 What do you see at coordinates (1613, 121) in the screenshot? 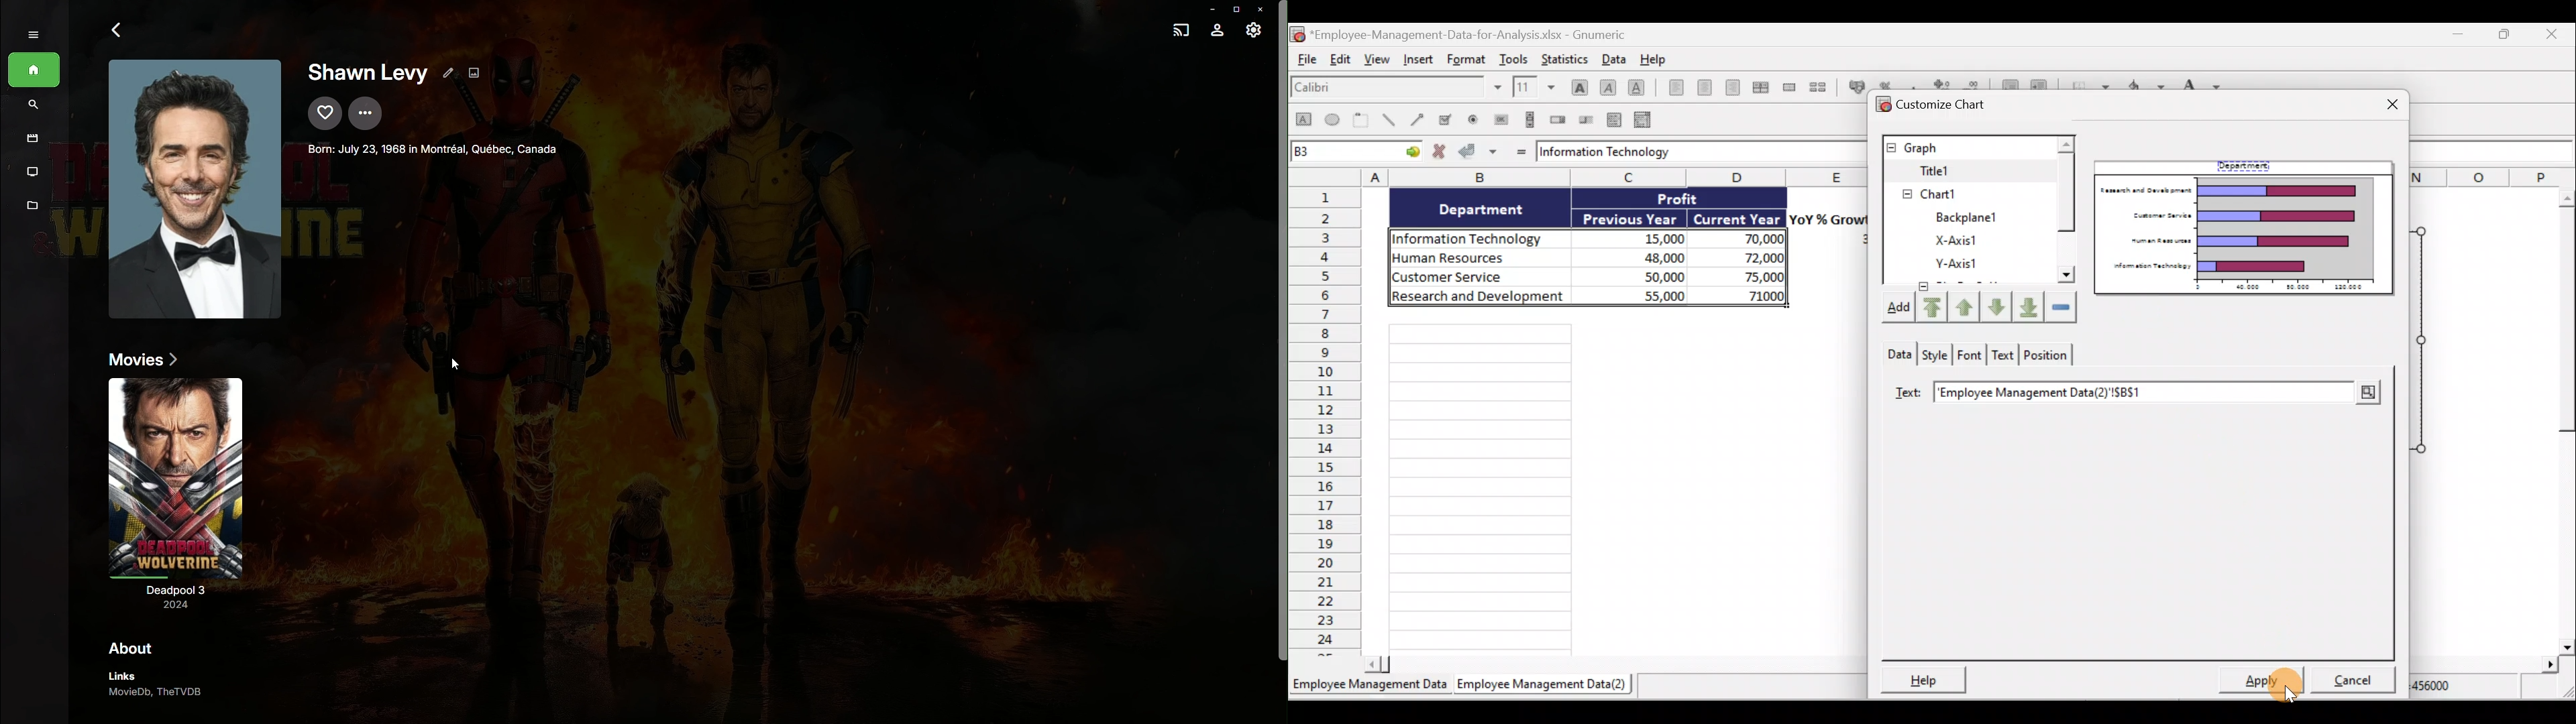
I see `Create a list` at bounding box center [1613, 121].